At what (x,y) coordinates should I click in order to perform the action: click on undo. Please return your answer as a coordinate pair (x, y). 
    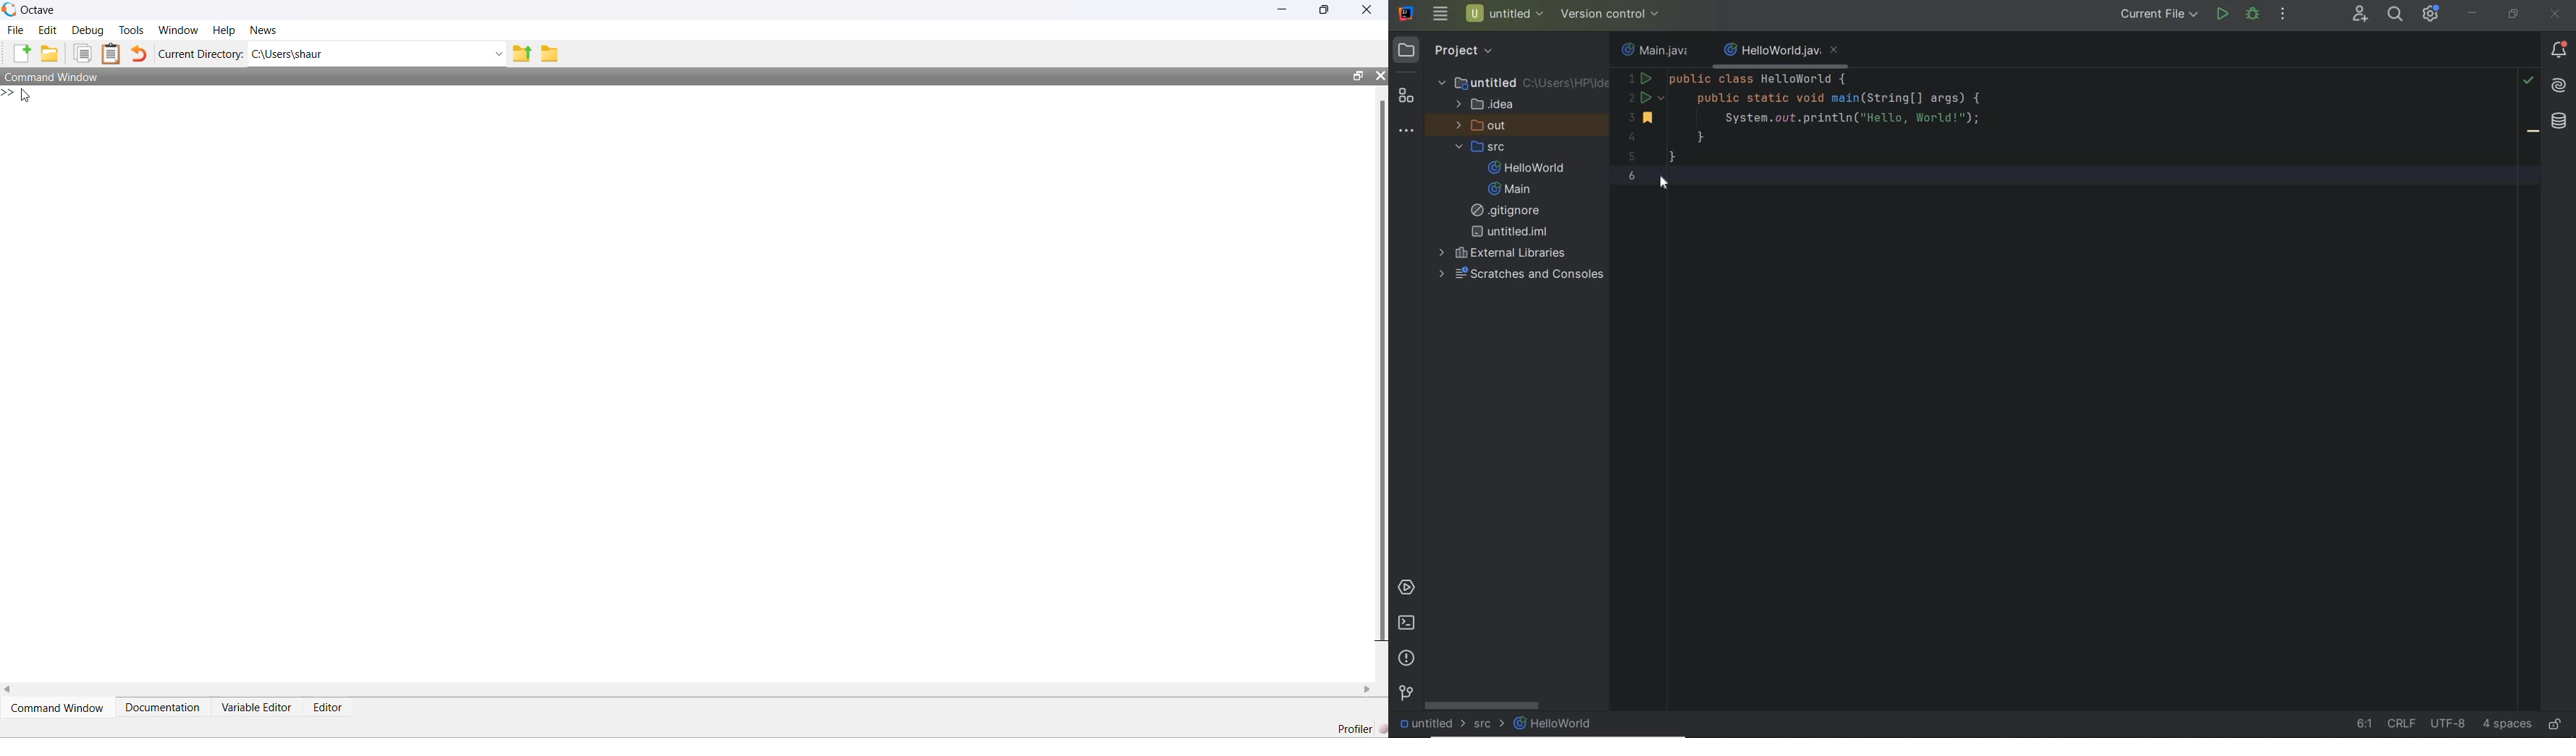
    Looking at the image, I should click on (139, 53).